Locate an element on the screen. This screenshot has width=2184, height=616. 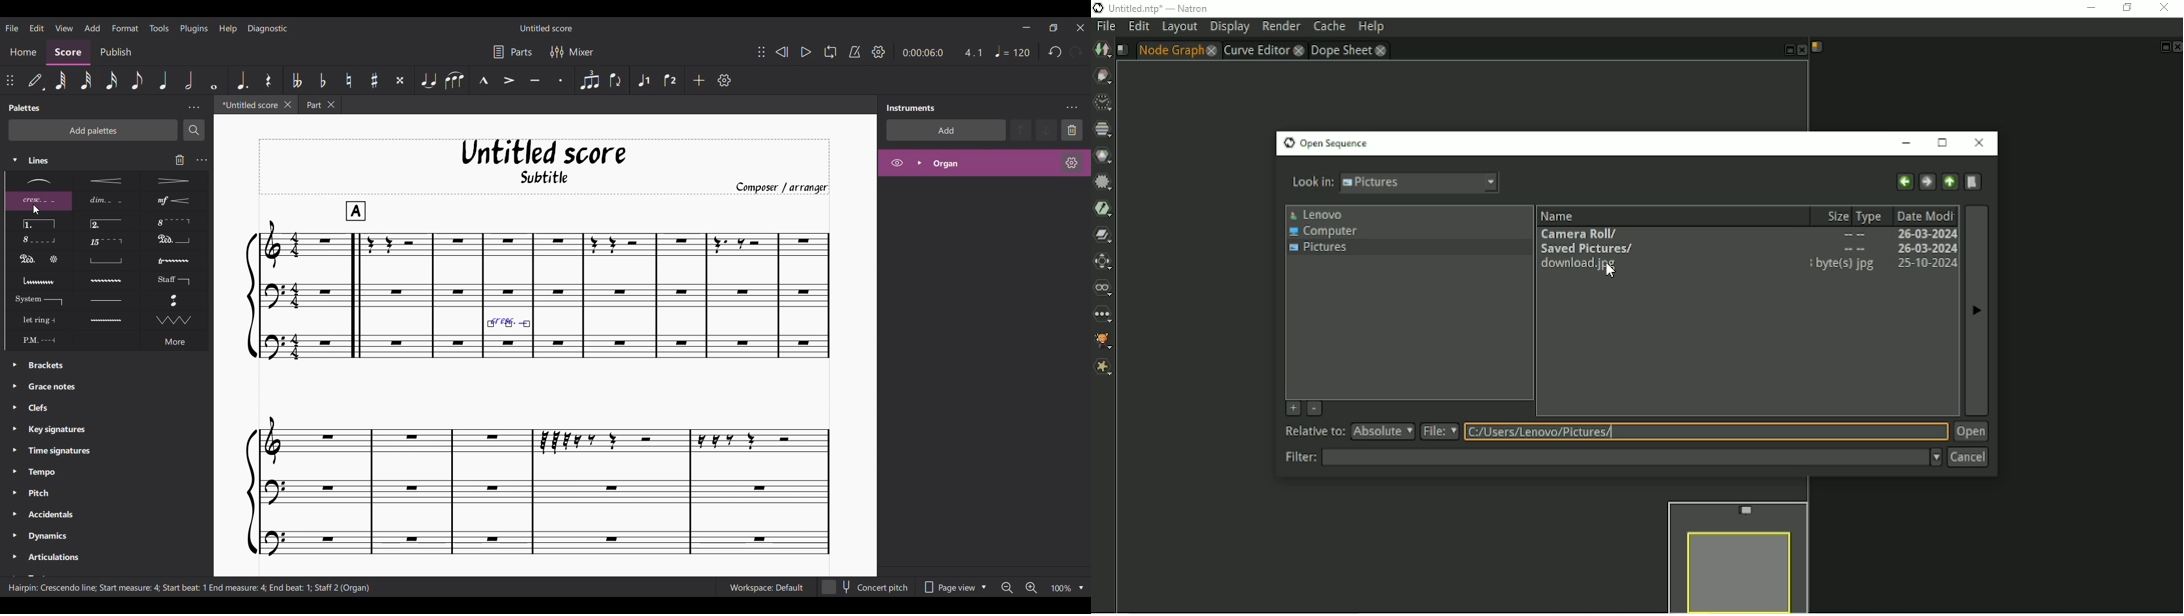
Publish section is located at coordinates (115, 52).